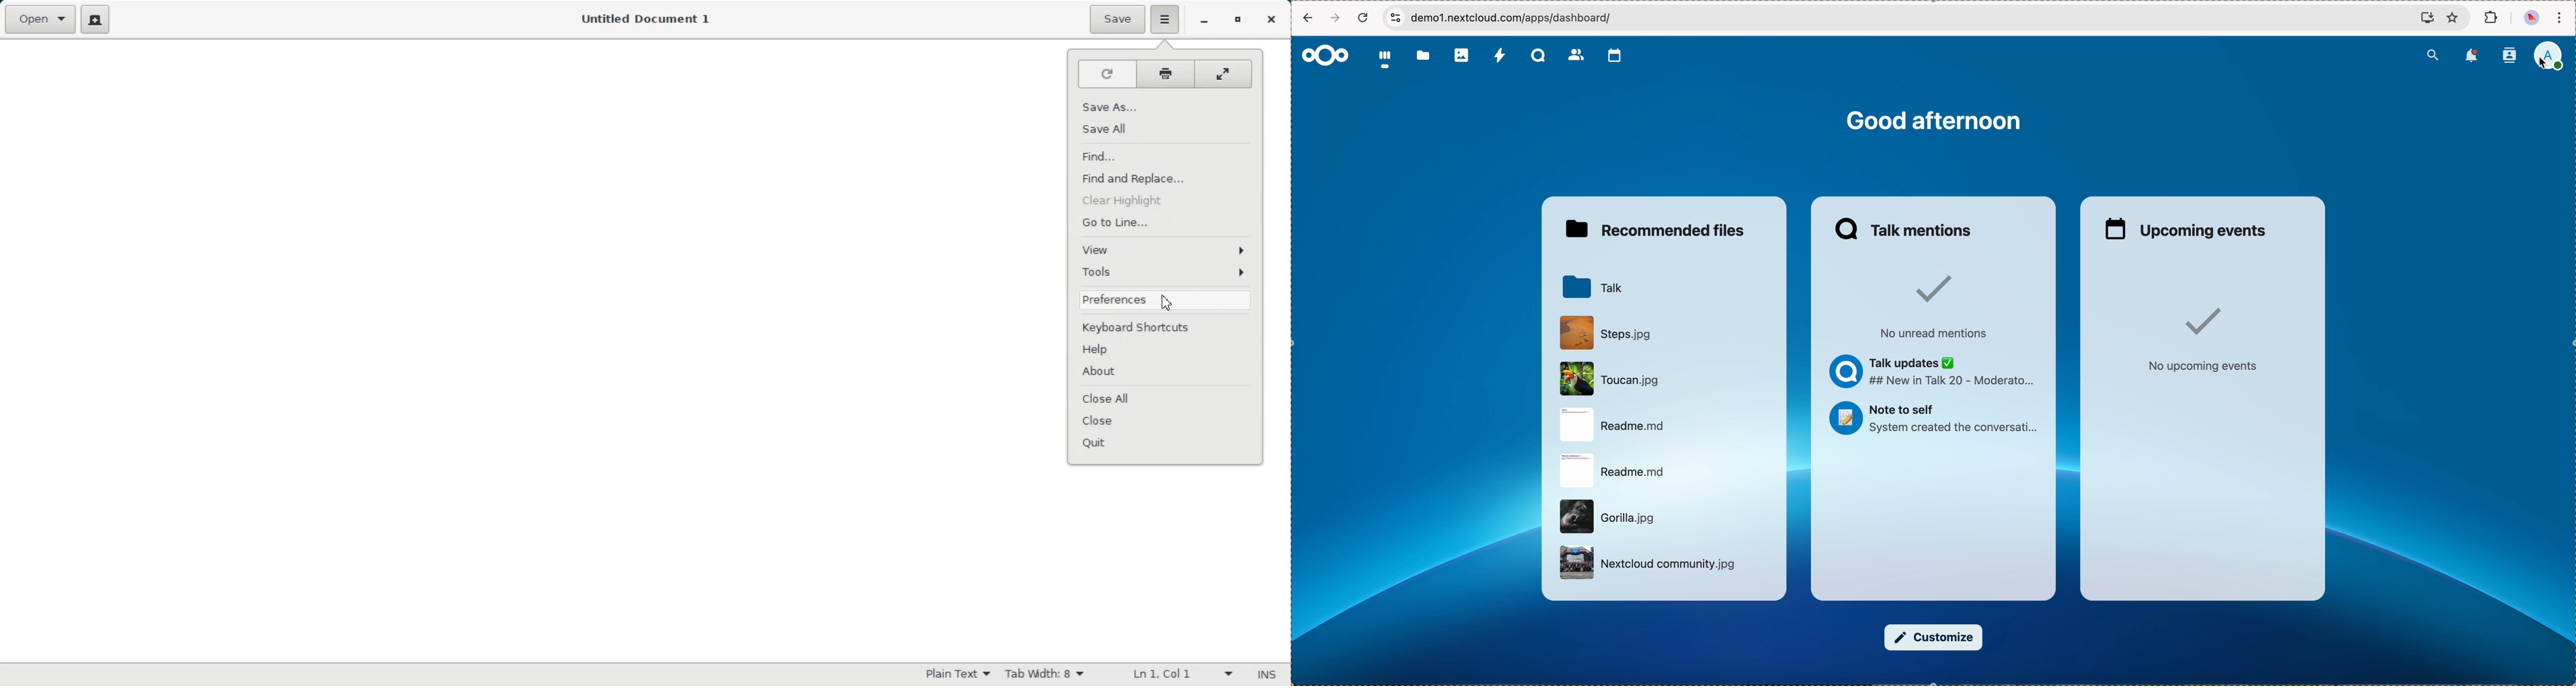  Describe the element at coordinates (1386, 61) in the screenshot. I see `dashboard` at that location.